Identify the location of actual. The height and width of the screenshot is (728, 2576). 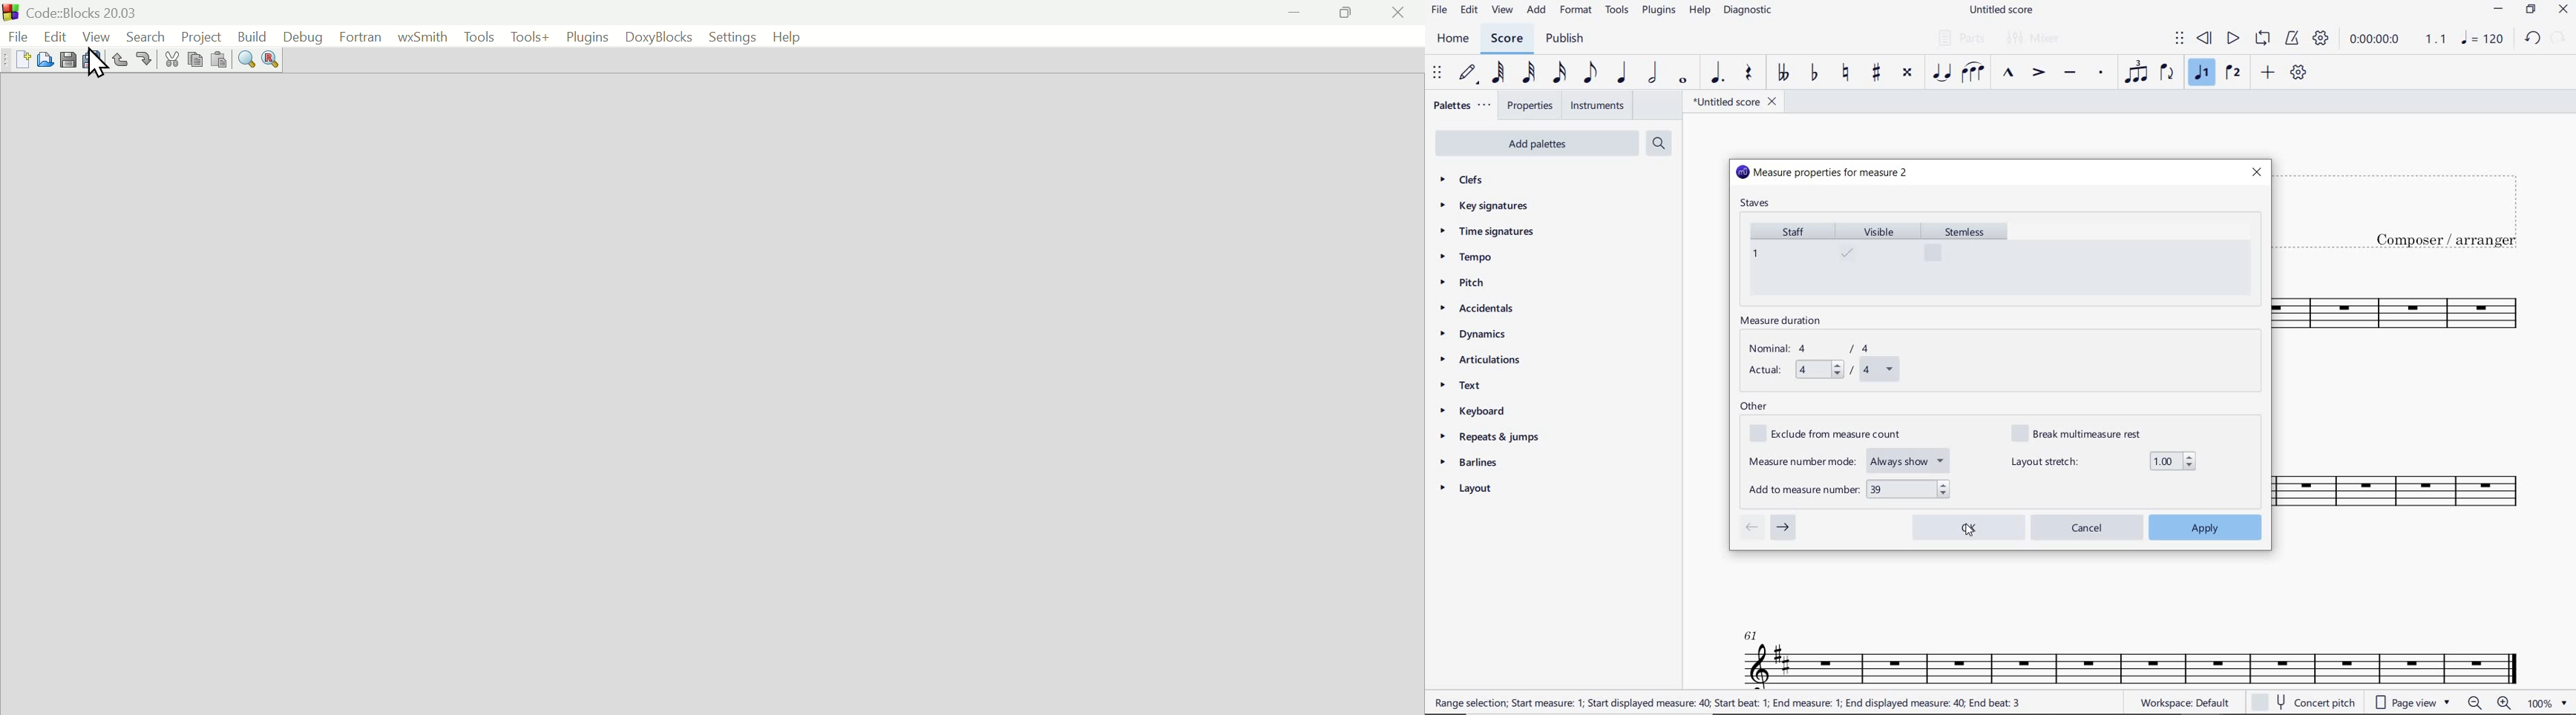
(1822, 371).